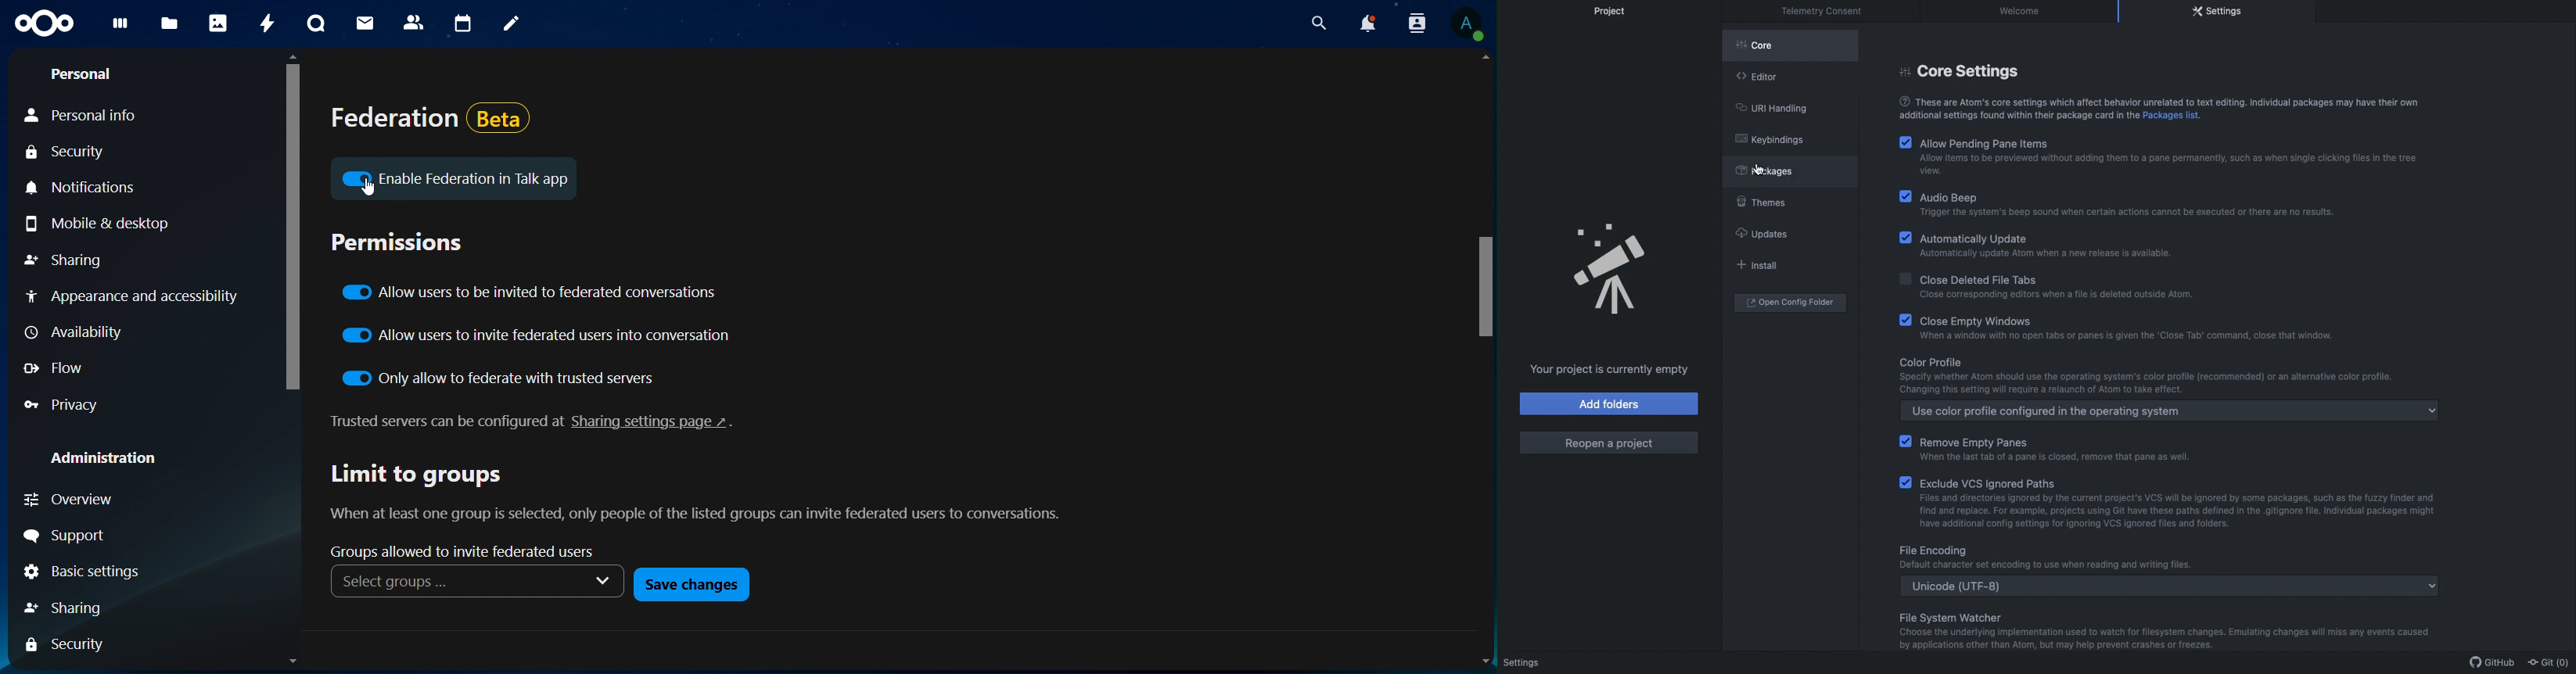 The height and width of the screenshot is (700, 2576). What do you see at coordinates (476, 582) in the screenshot?
I see `Select groups ... v` at bounding box center [476, 582].